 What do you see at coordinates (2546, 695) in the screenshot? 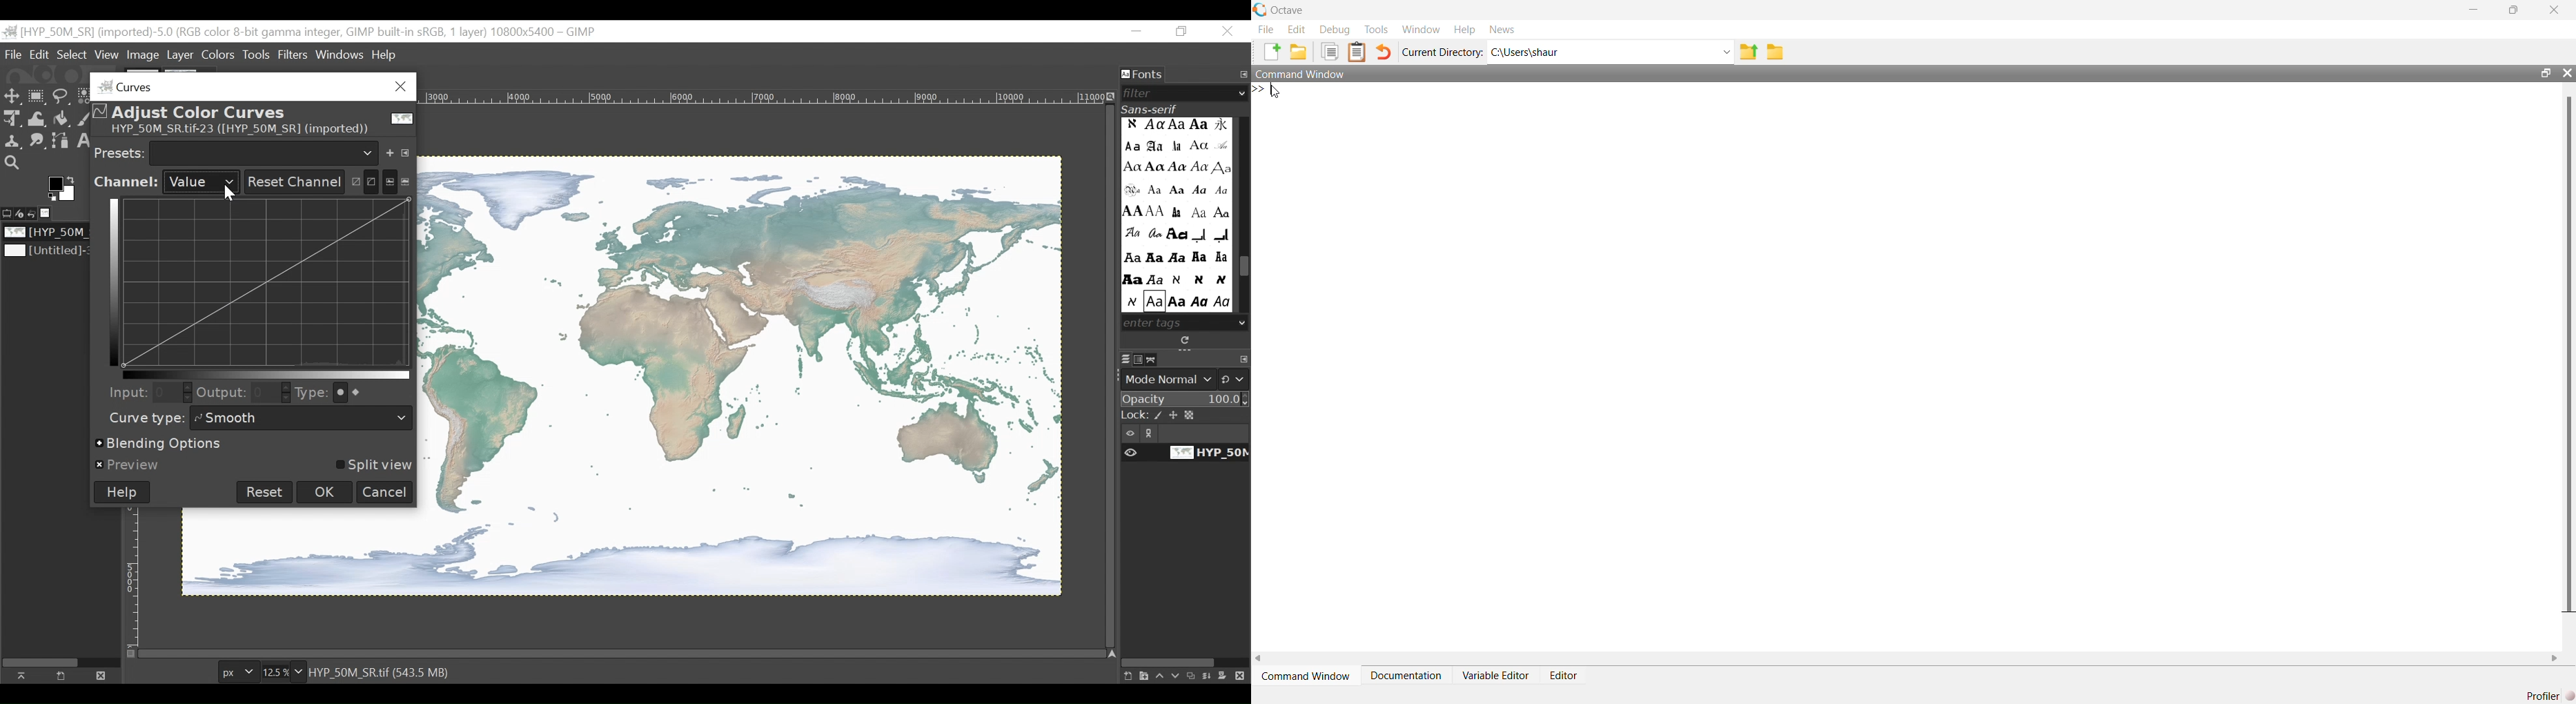
I see `Profiler` at bounding box center [2546, 695].